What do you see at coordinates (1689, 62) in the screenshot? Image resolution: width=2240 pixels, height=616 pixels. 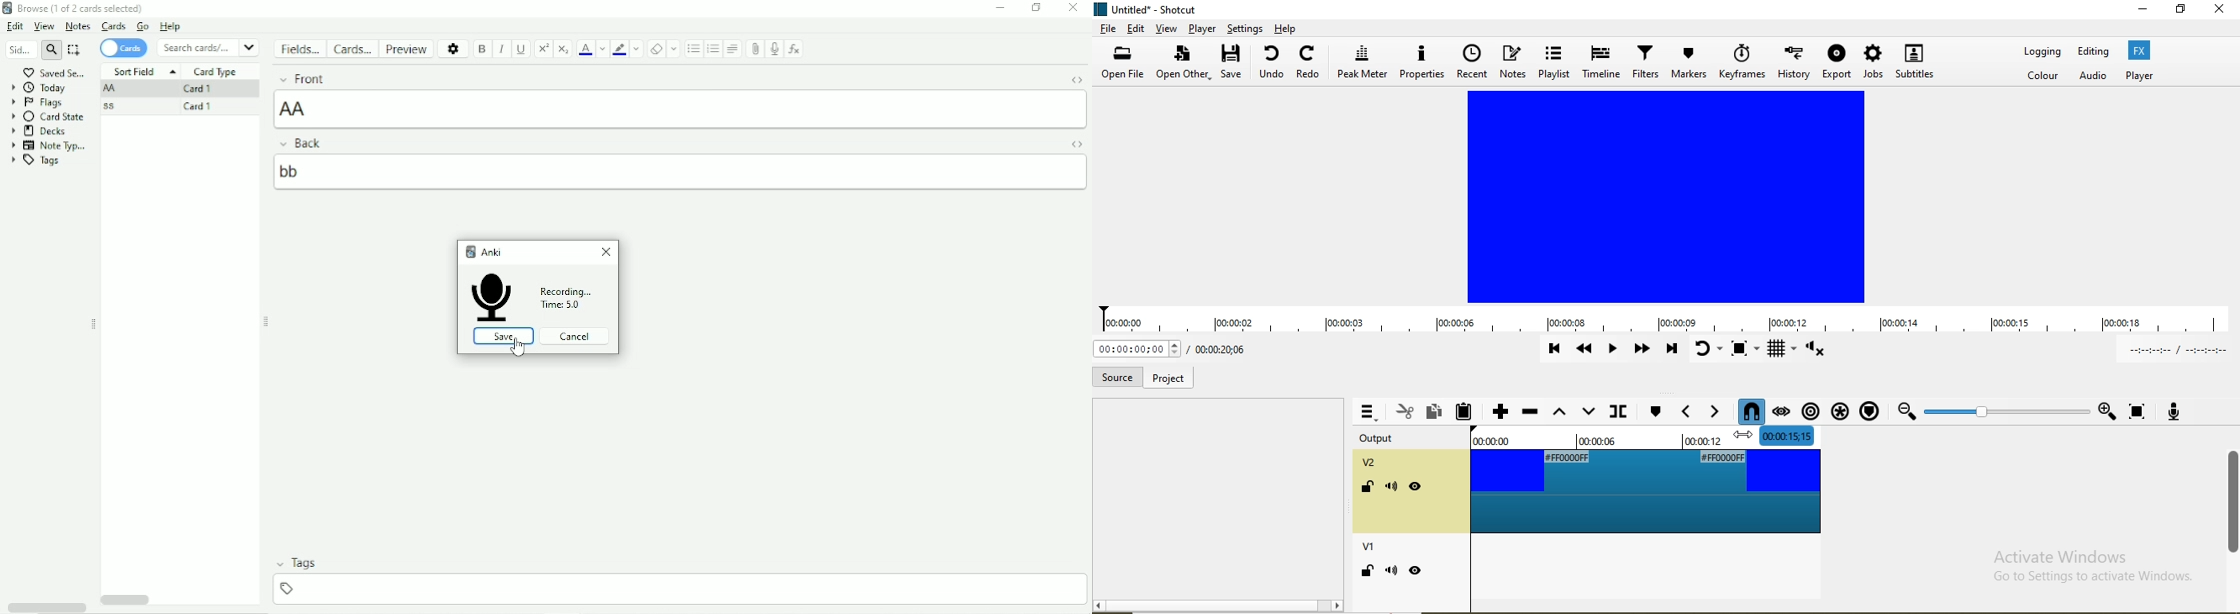 I see `markers` at bounding box center [1689, 62].